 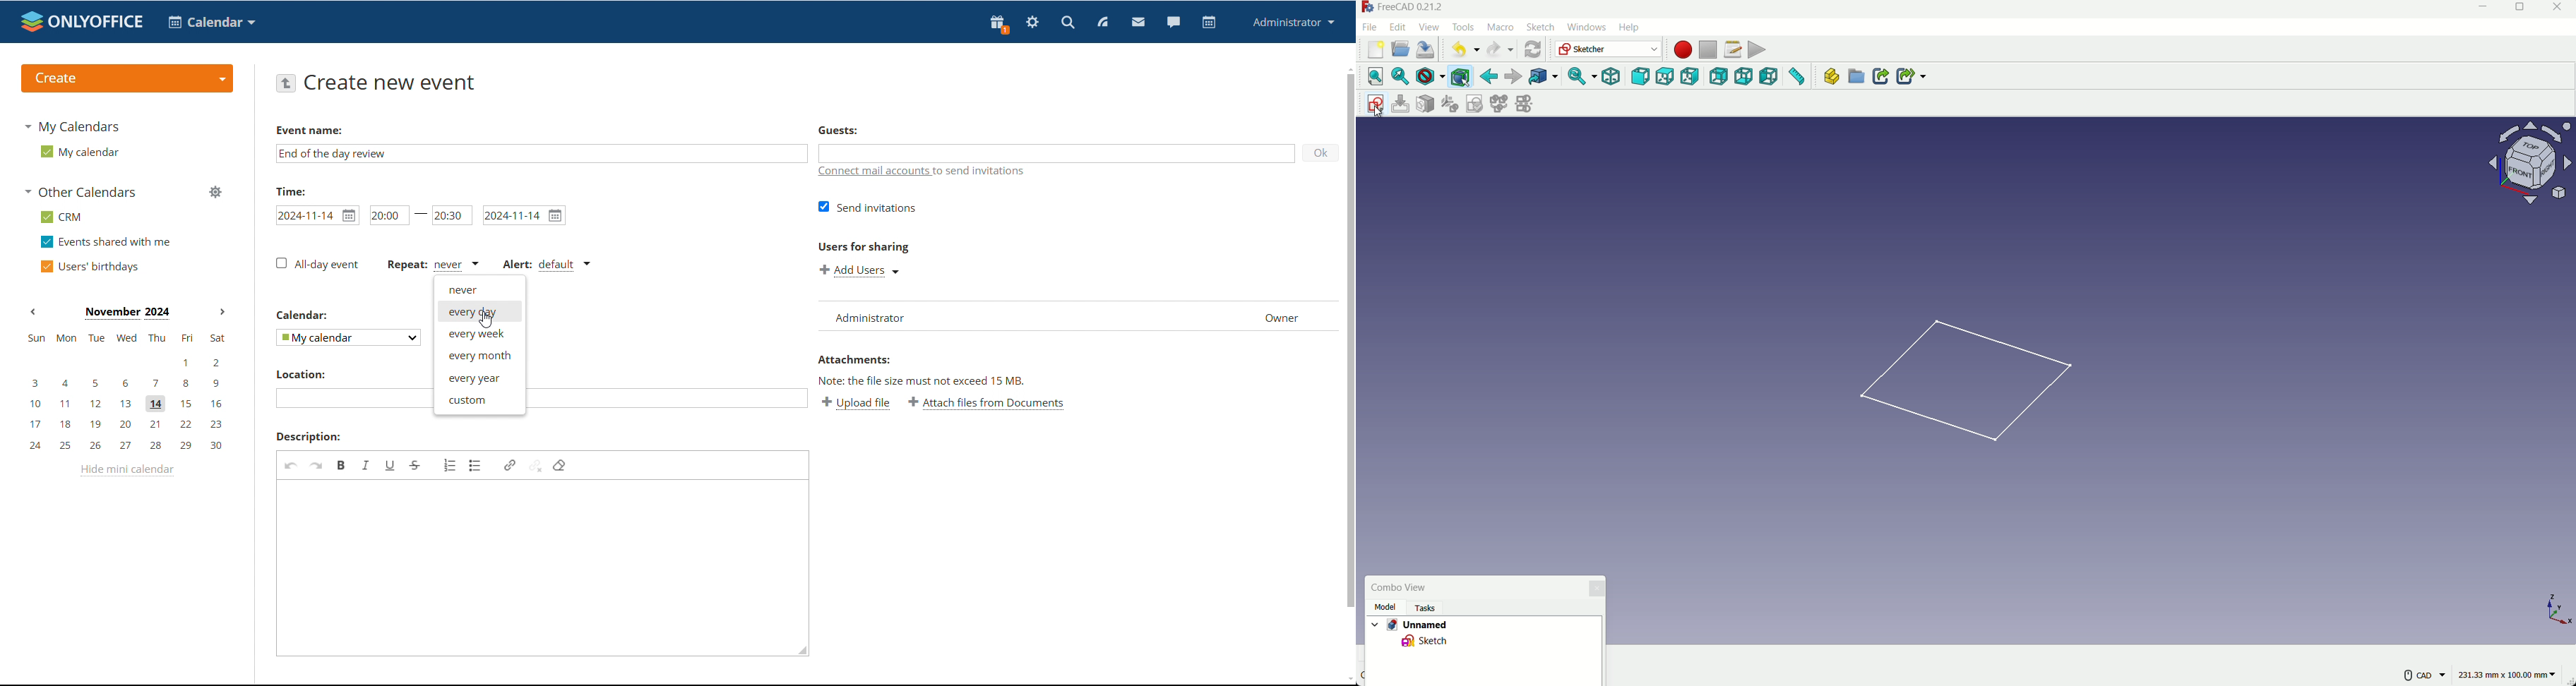 What do you see at coordinates (1880, 76) in the screenshot?
I see `create link` at bounding box center [1880, 76].